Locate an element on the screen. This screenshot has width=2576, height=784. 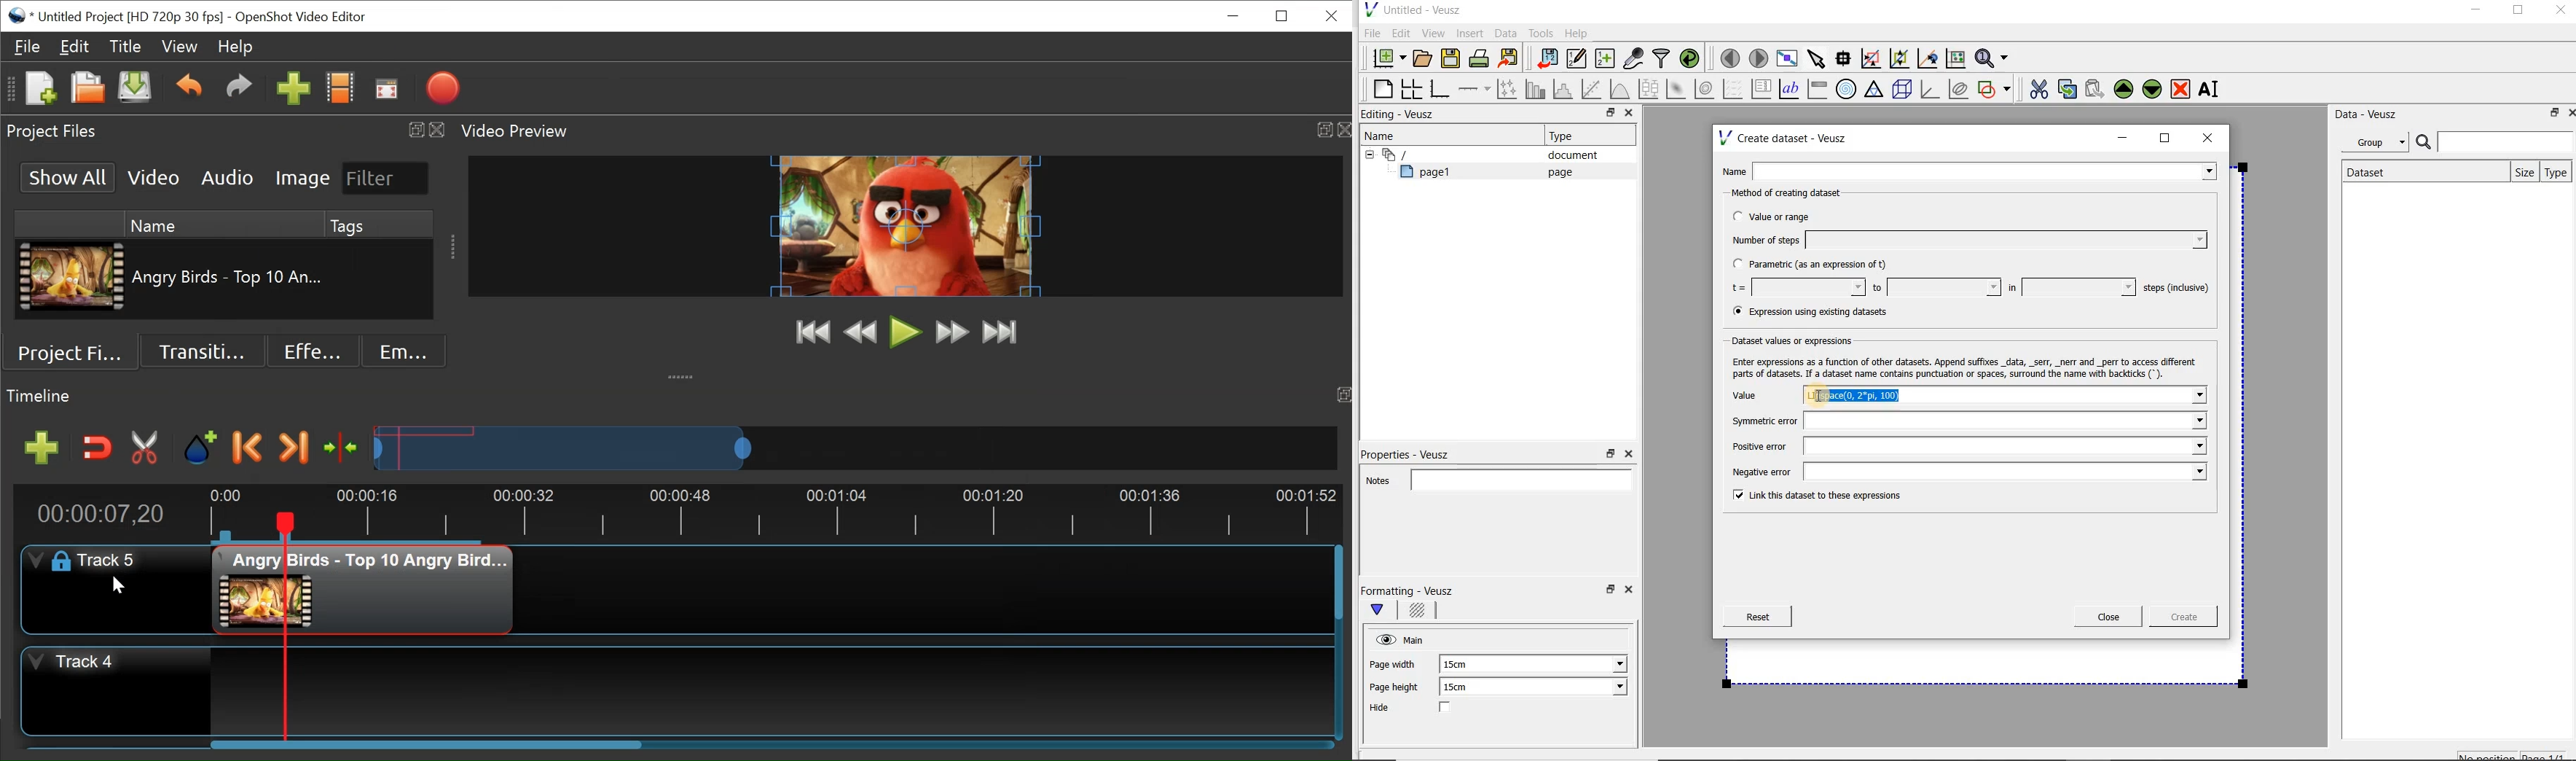
Positive error is located at coordinates (1963, 446).